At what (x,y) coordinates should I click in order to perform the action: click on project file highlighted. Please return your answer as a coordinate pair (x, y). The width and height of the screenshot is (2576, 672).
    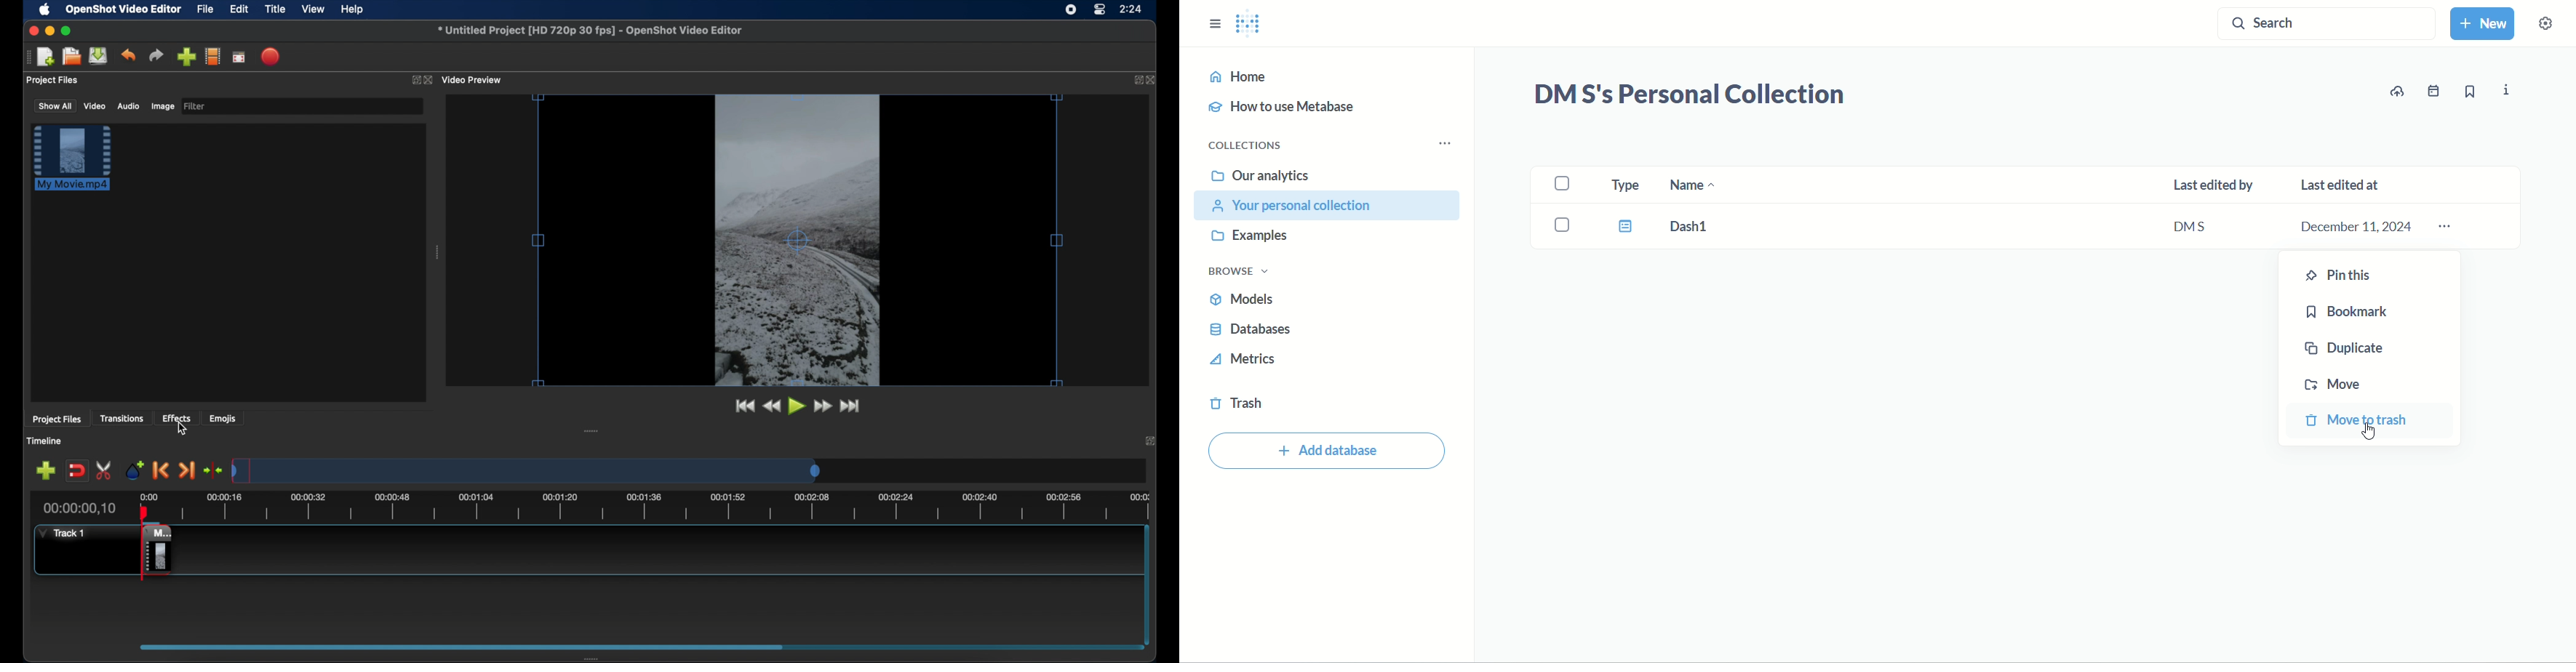
    Looking at the image, I should click on (72, 158).